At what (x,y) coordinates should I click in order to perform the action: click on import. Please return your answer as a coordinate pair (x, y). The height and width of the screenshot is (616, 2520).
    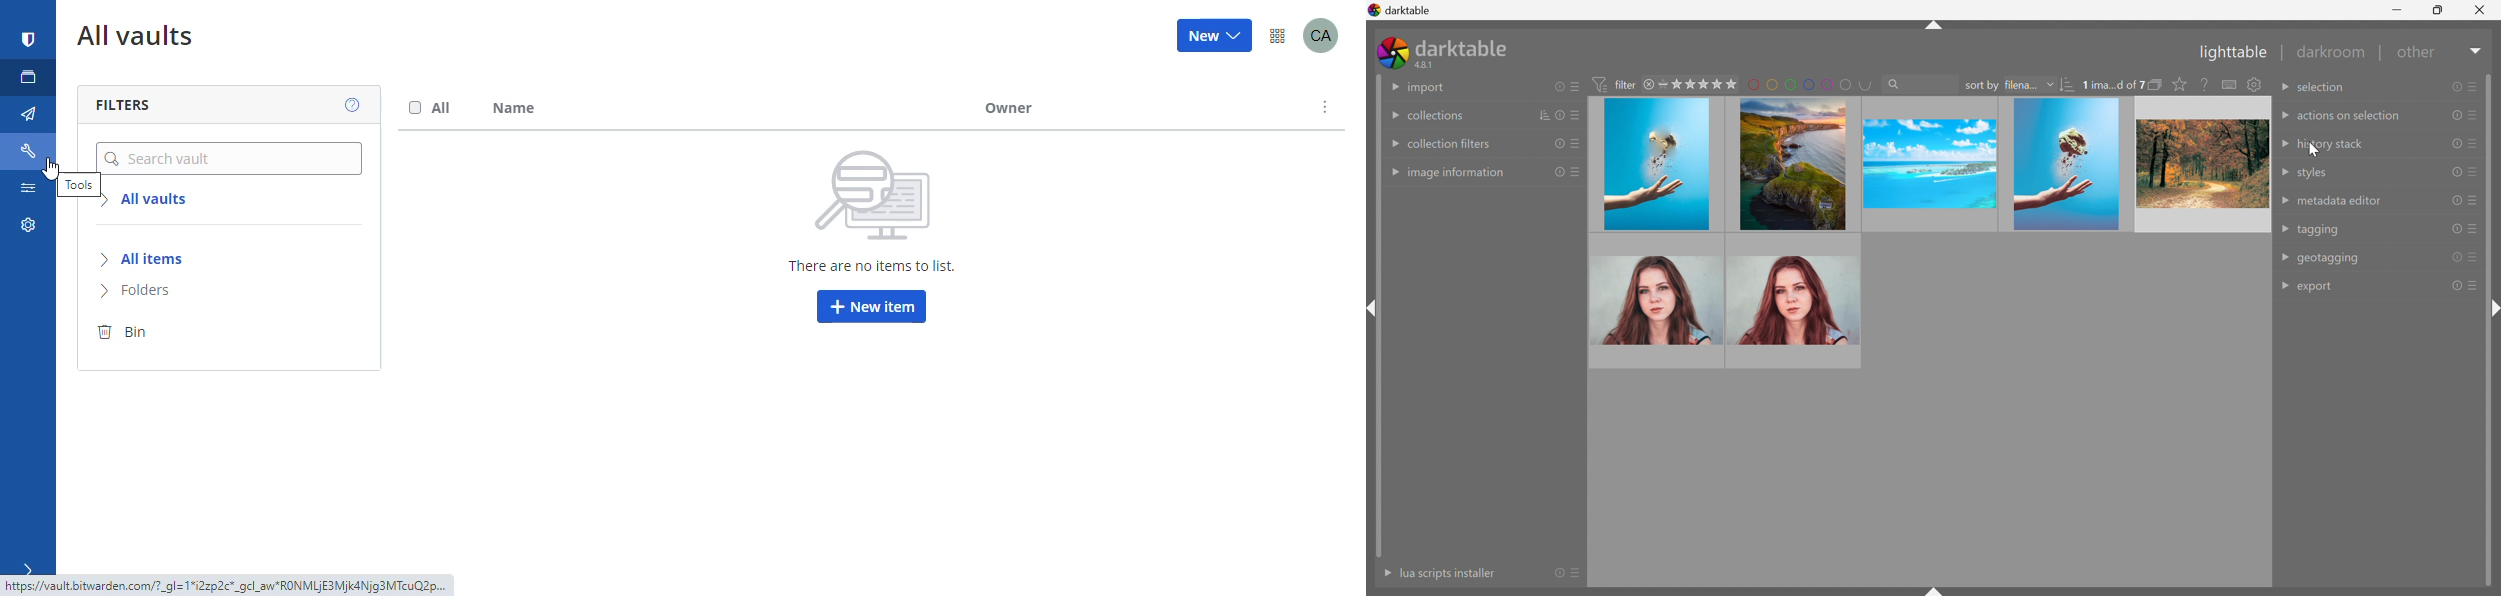
    Looking at the image, I should click on (1427, 88).